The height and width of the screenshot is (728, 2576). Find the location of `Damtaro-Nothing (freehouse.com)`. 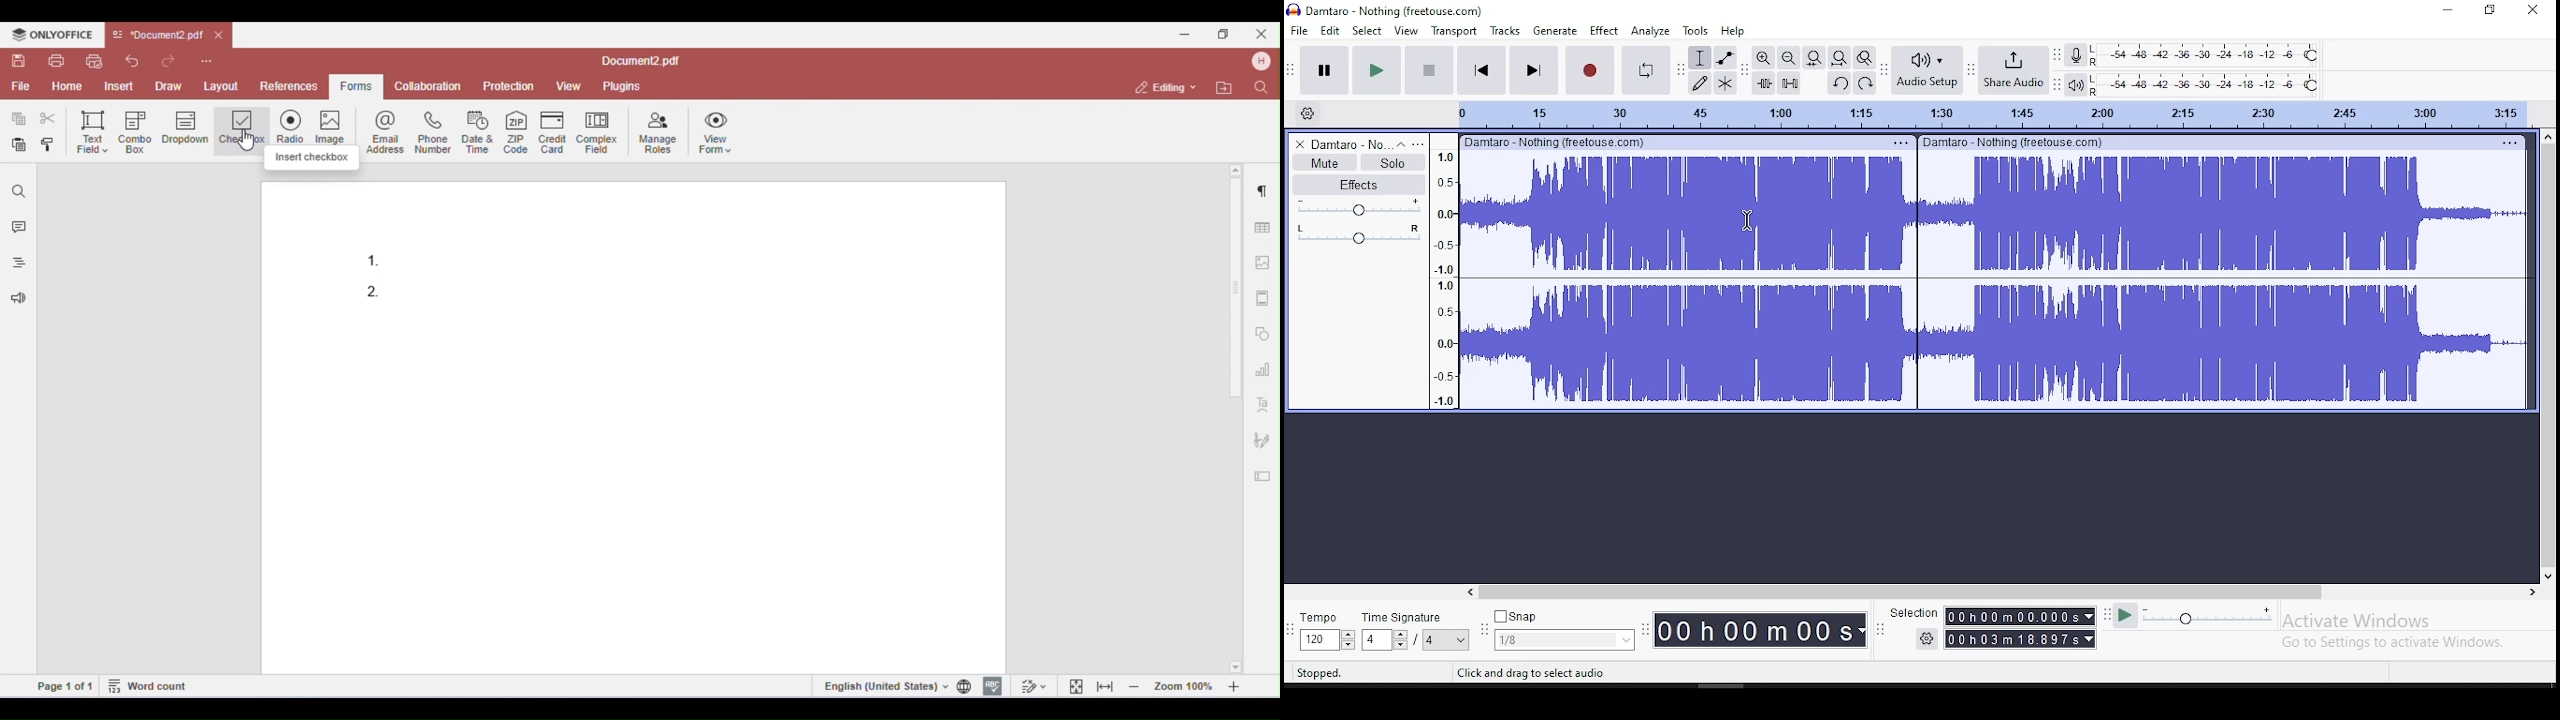

Damtaro-Nothing (freehouse.com) is located at coordinates (2014, 142).